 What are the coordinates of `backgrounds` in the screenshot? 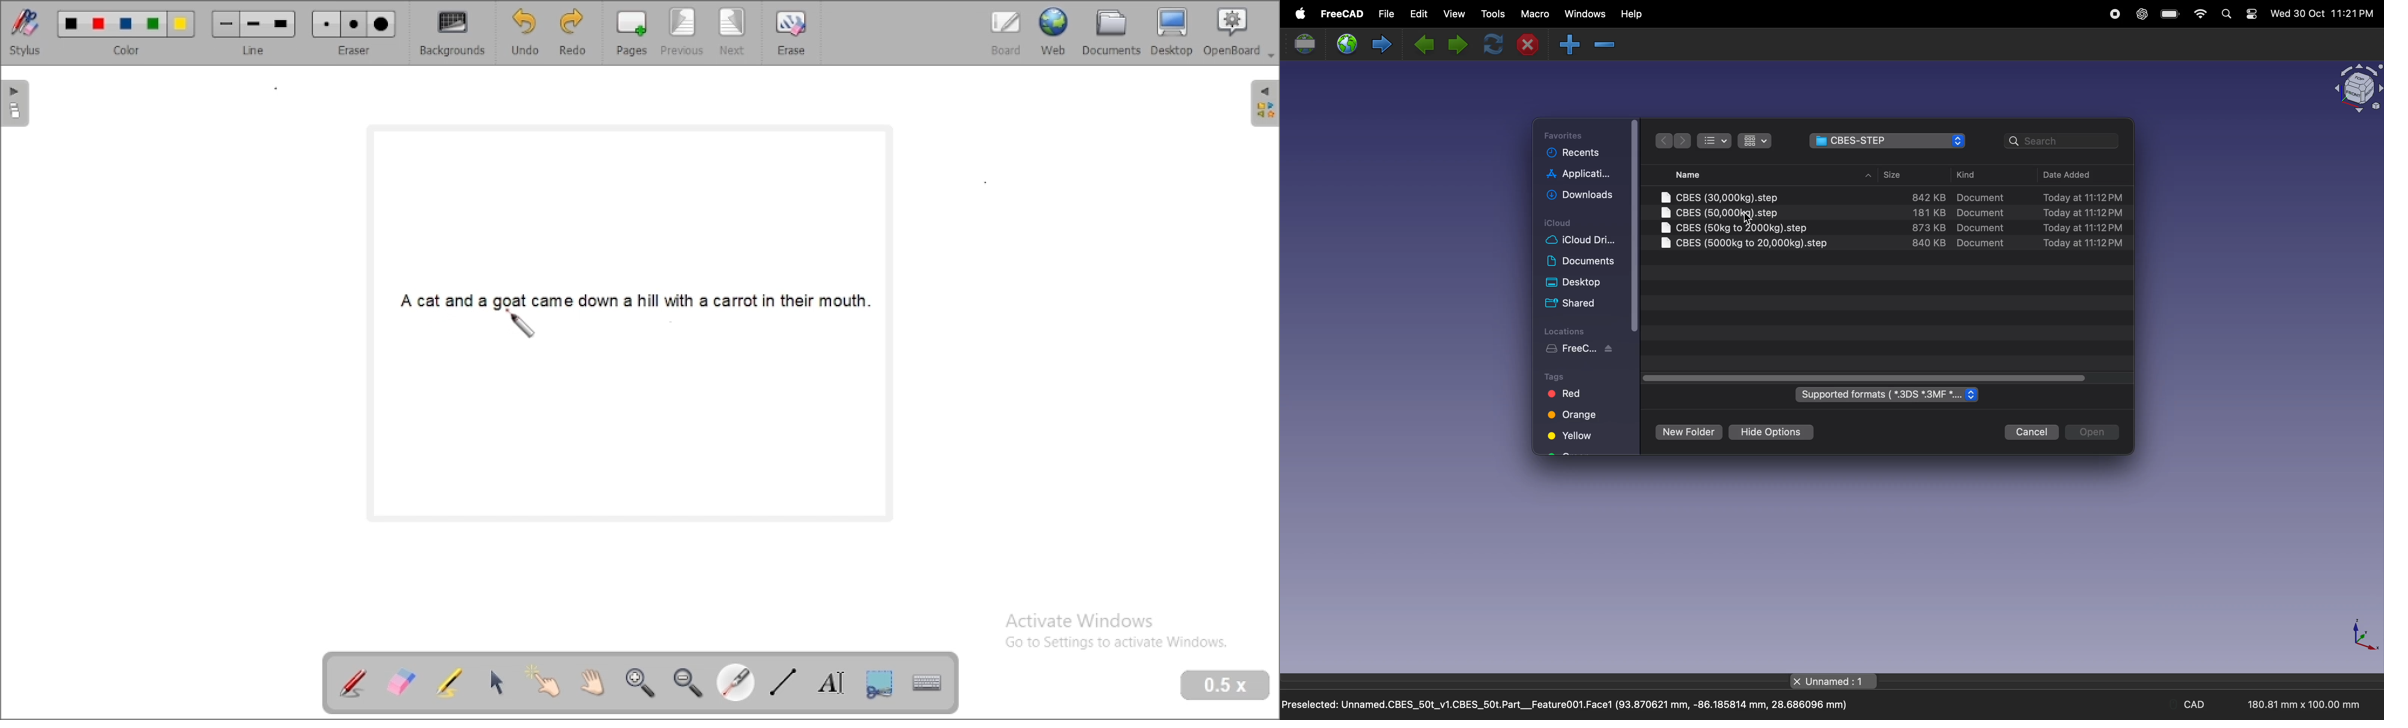 It's located at (454, 33).